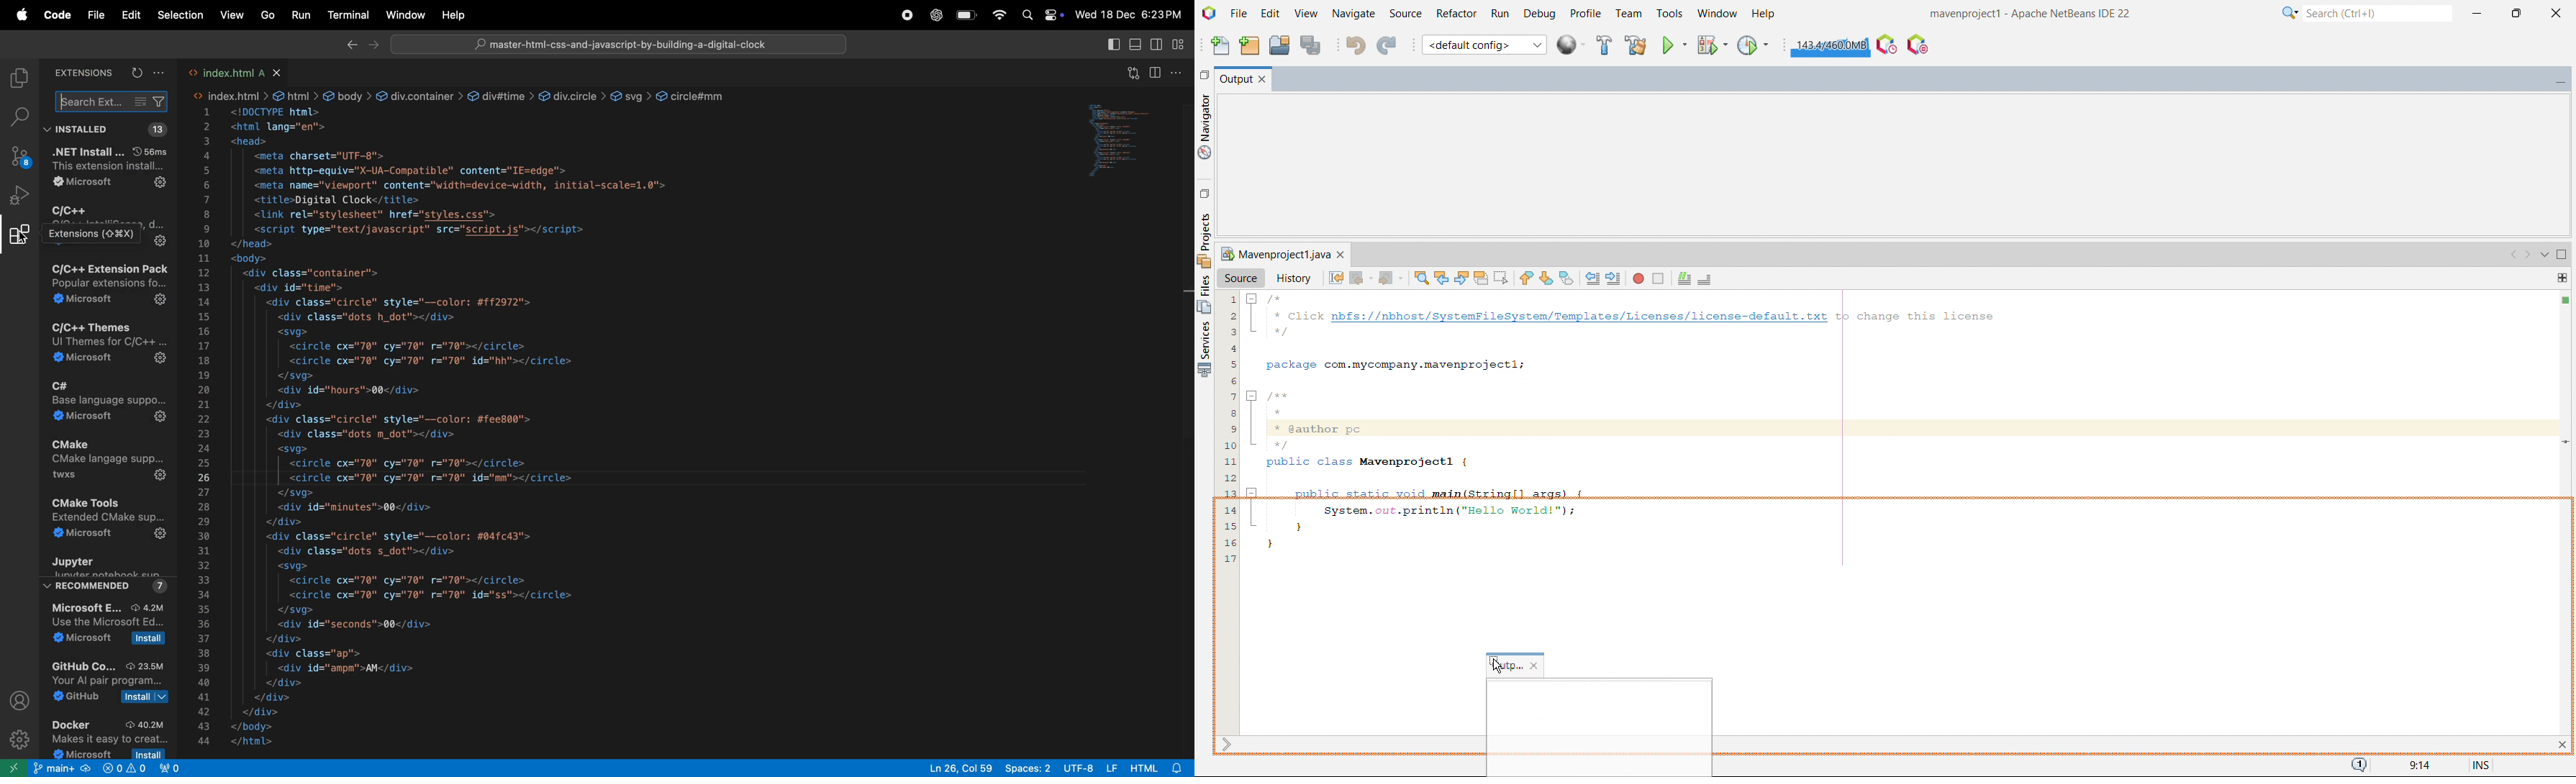  What do you see at coordinates (1897, 427) in the screenshot?
I see `A simple Java class that prints "Hello World" to the console.` at bounding box center [1897, 427].